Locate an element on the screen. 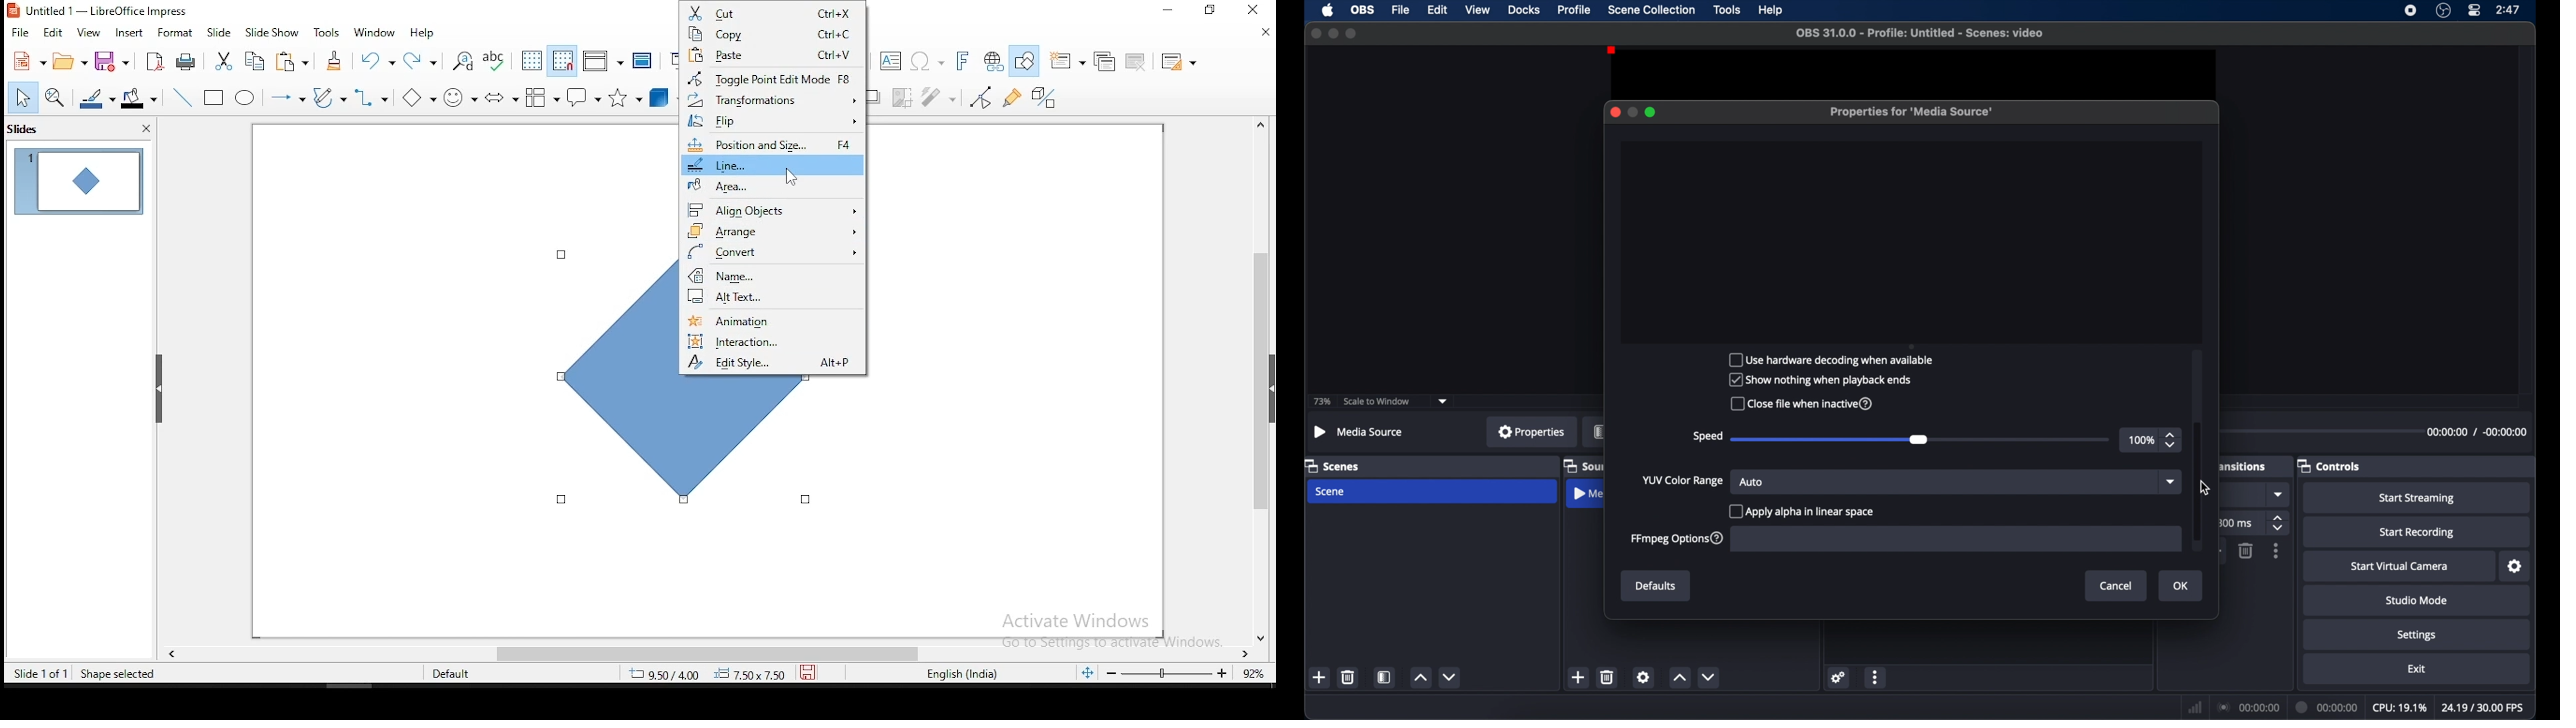 The width and height of the screenshot is (2576, 728). Ok is located at coordinates (2179, 586).